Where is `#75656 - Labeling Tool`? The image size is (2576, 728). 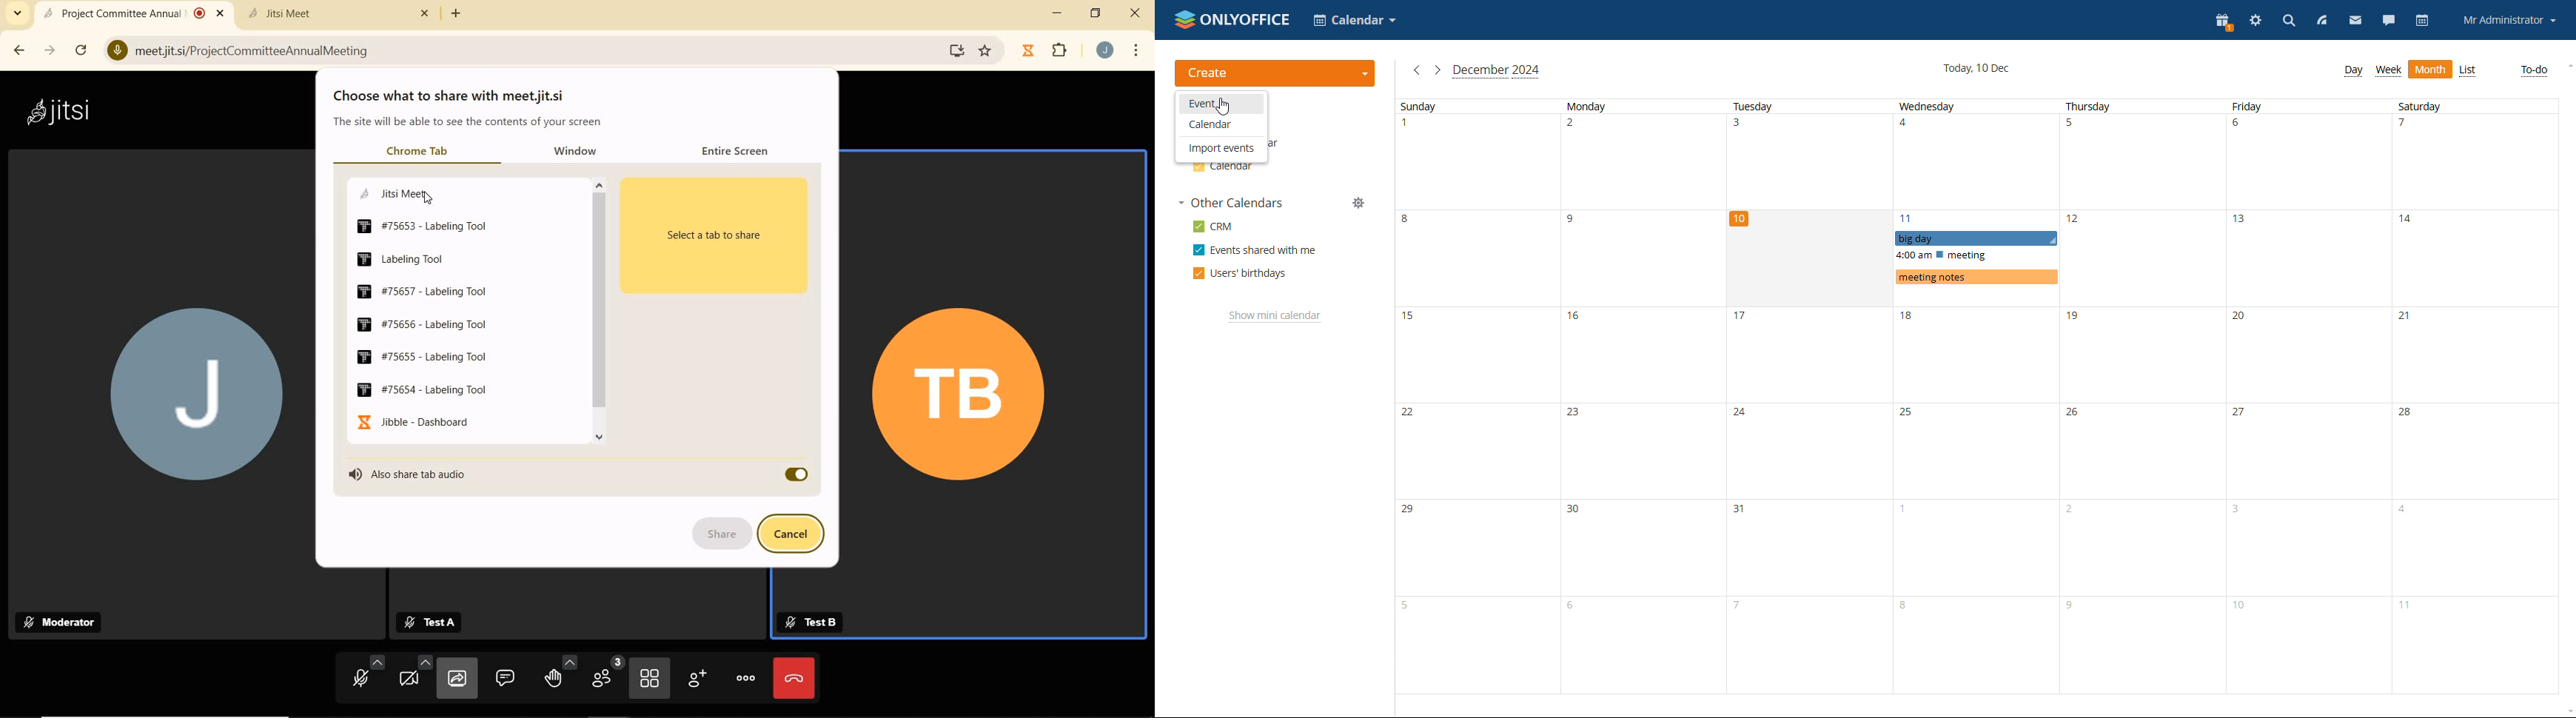
#75656 - Labeling Tool is located at coordinates (420, 323).